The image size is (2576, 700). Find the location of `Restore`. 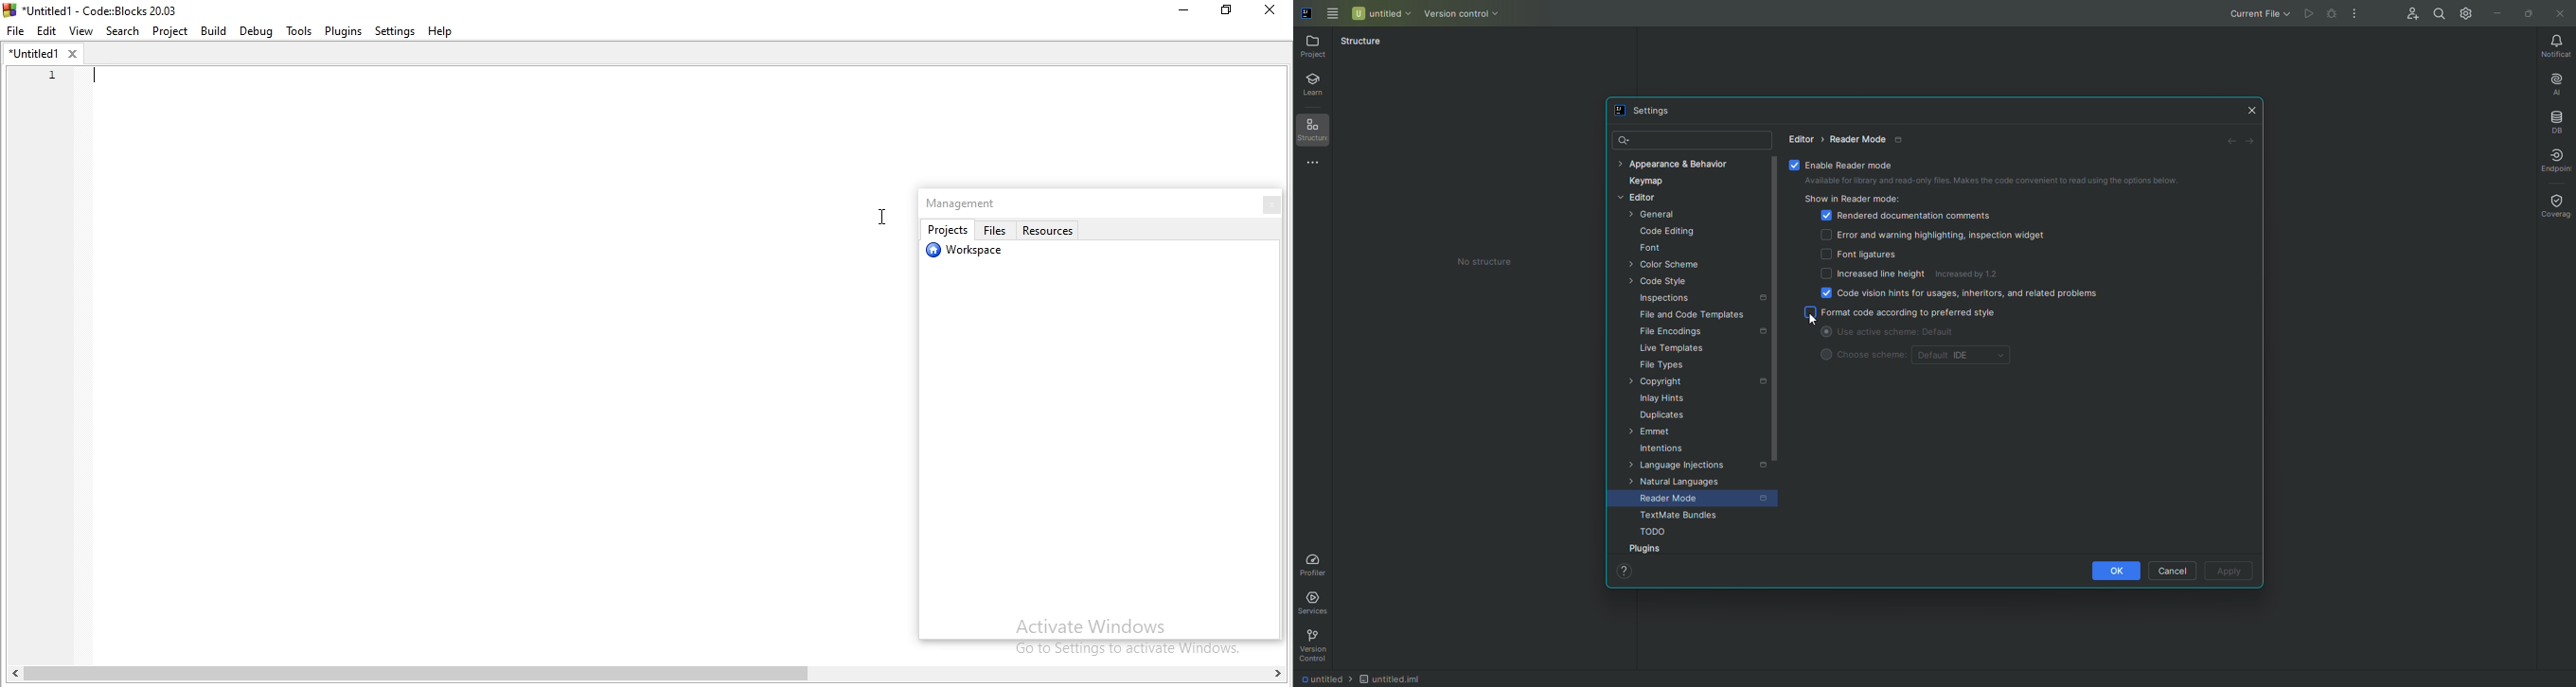

Restore is located at coordinates (1226, 14).